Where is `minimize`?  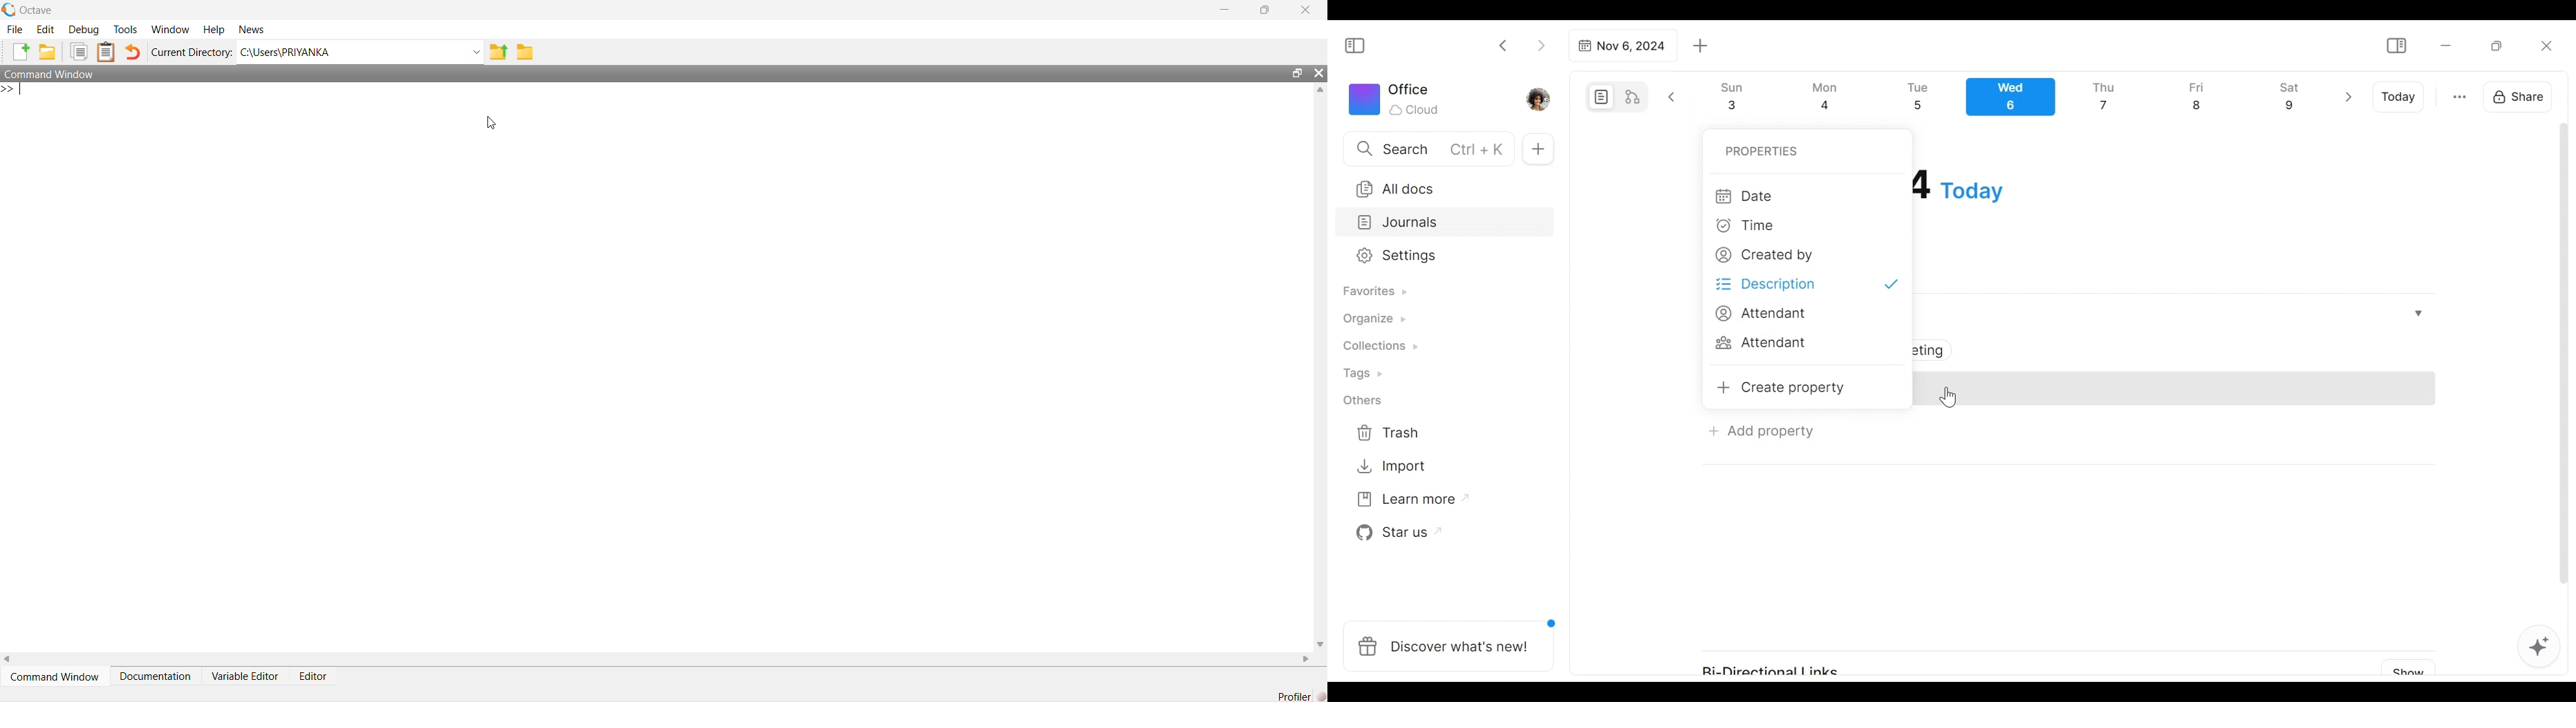 minimize is located at coordinates (1225, 10).